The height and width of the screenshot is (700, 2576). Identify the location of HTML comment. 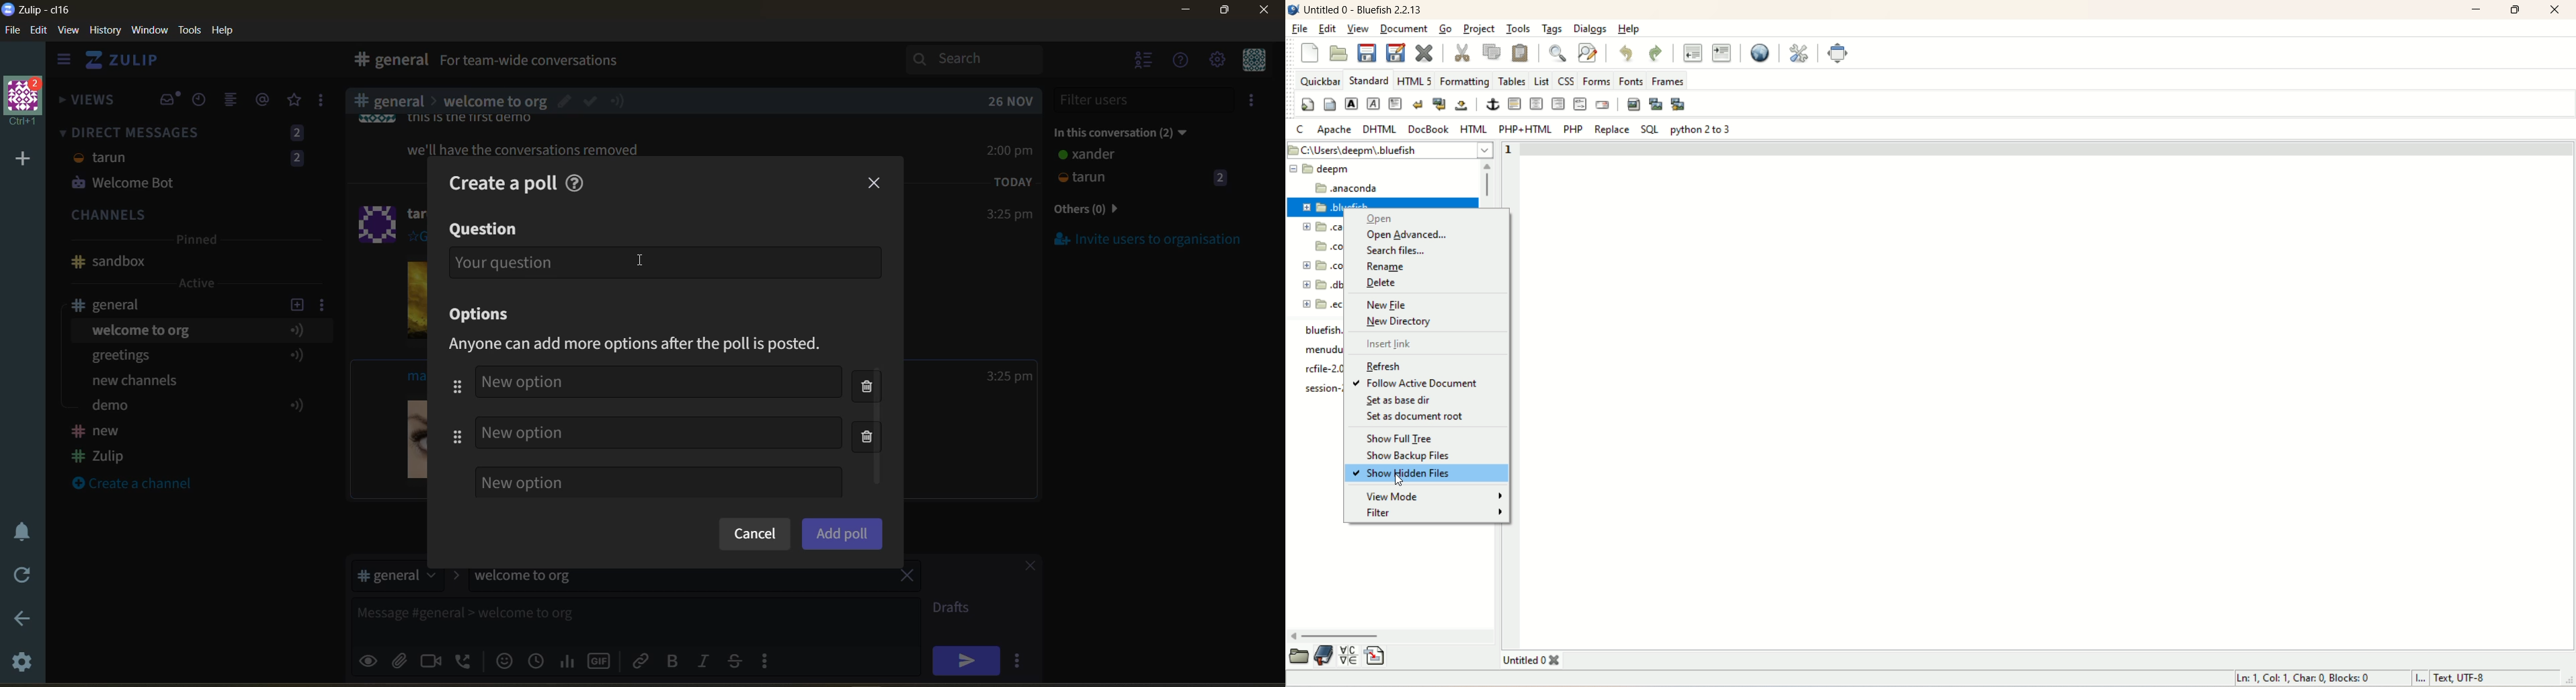
(1578, 104).